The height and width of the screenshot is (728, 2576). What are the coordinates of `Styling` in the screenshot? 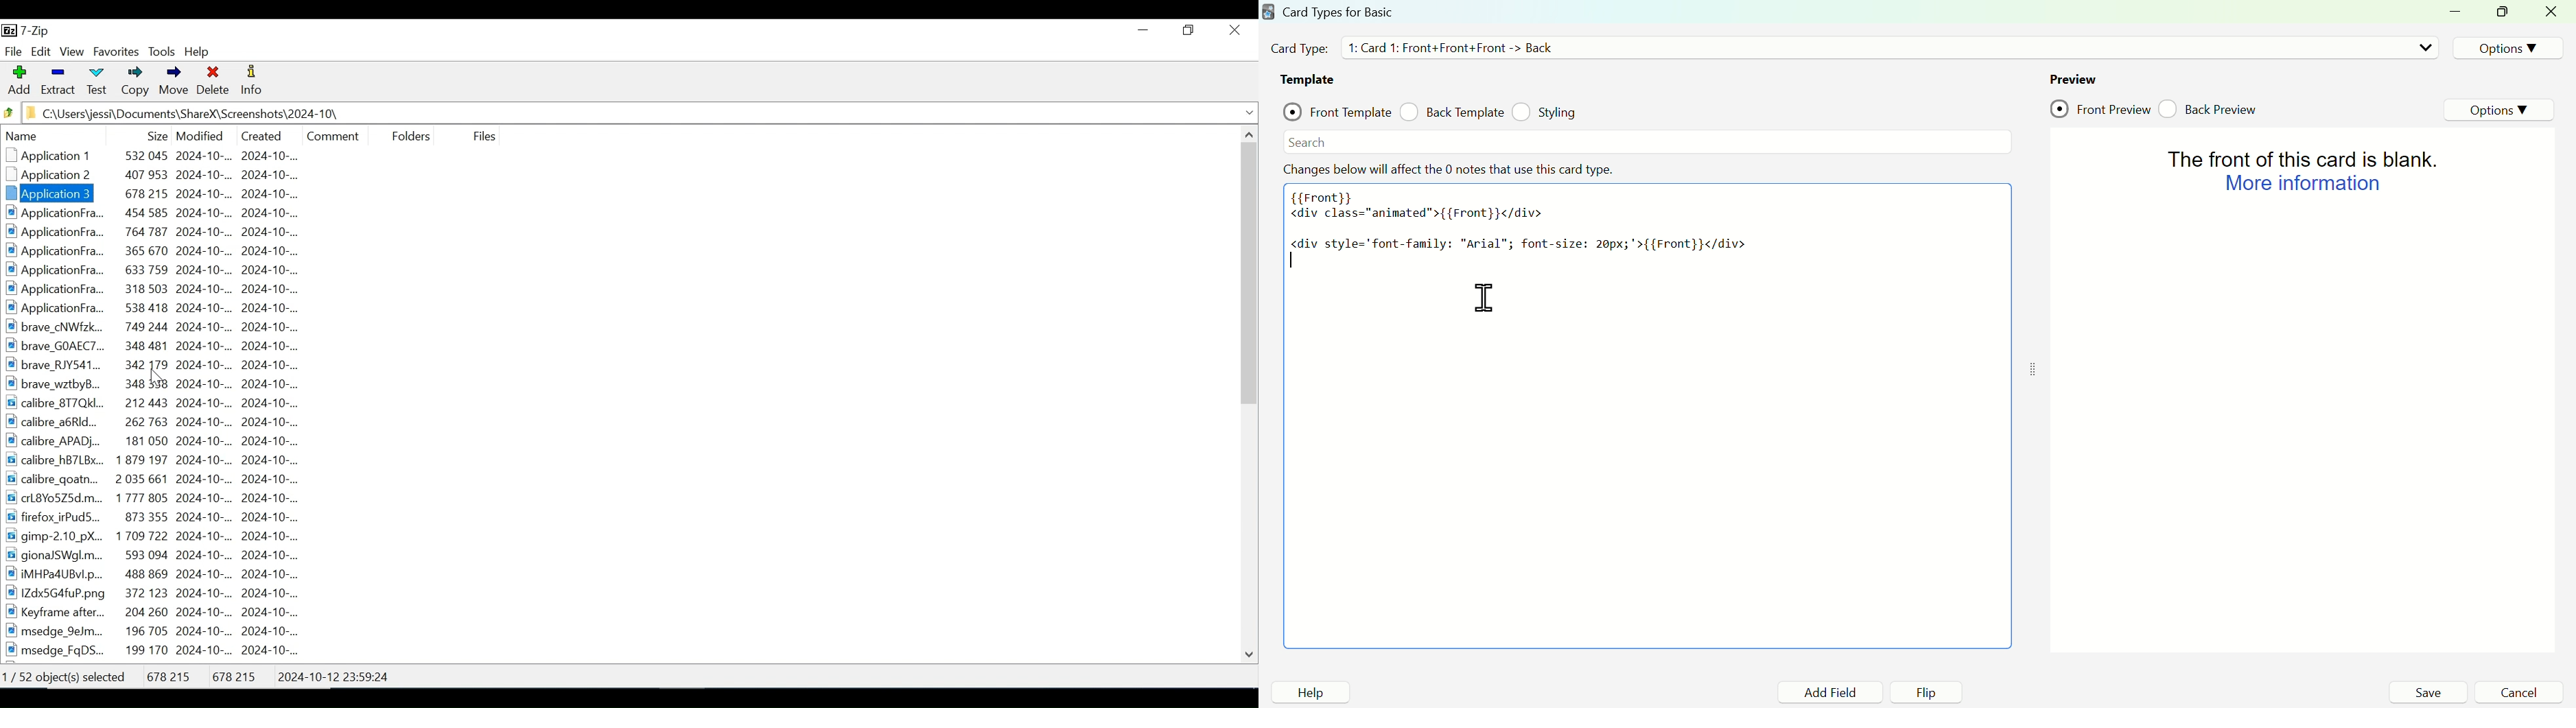 It's located at (1547, 112).